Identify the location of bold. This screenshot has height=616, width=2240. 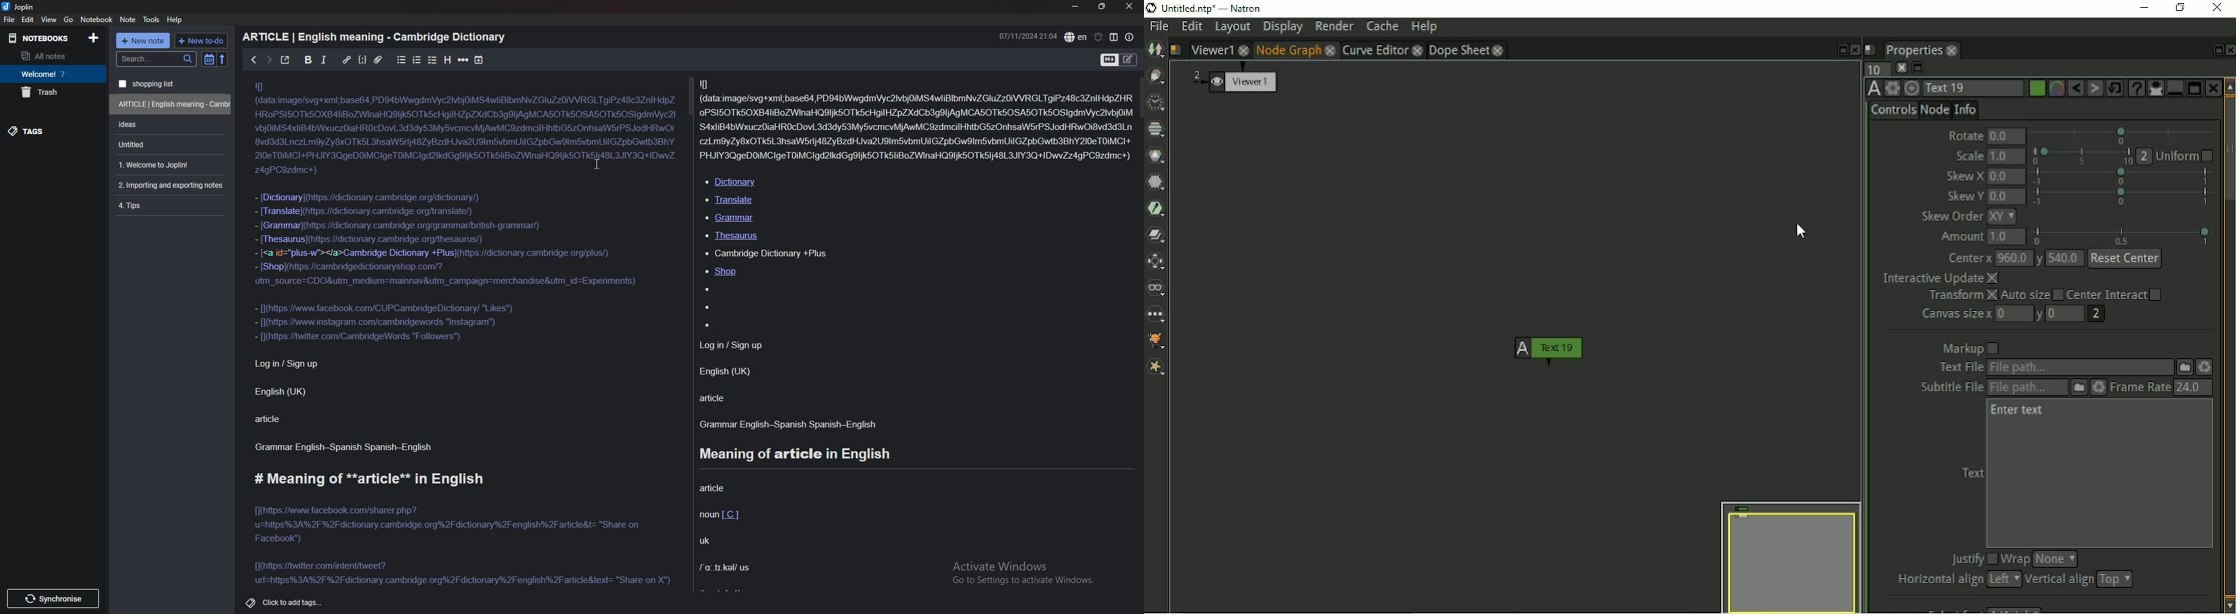
(308, 59).